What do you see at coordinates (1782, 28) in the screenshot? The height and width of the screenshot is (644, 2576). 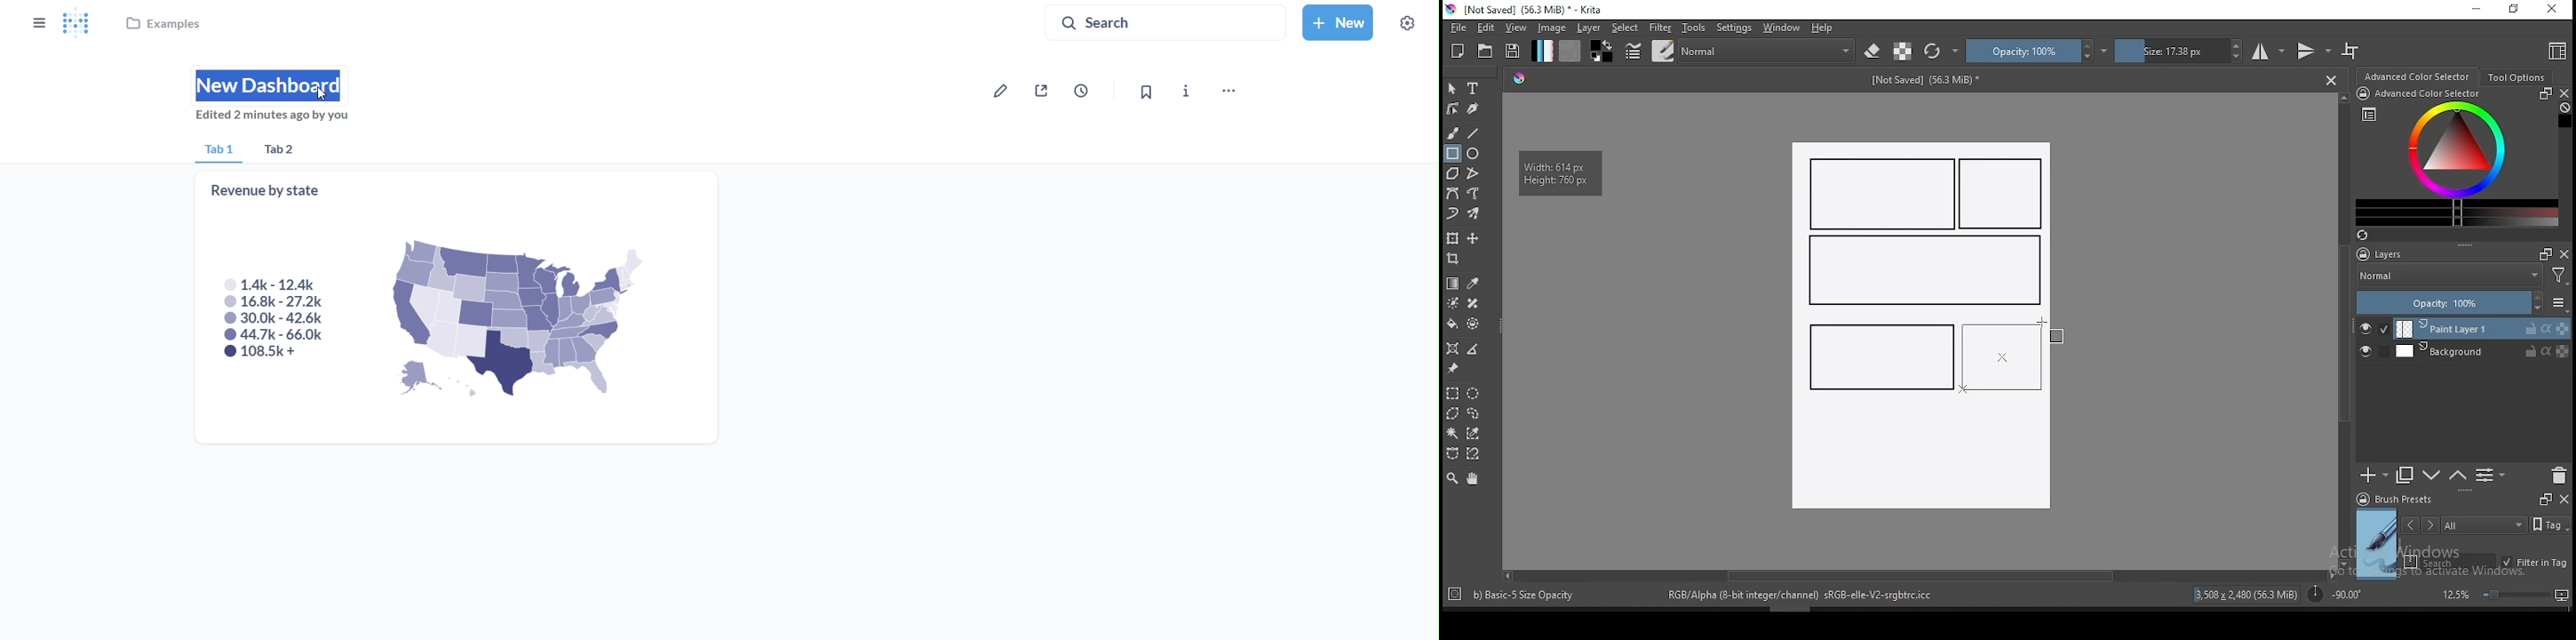 I see `windows` at bounding box center [1782, 28].